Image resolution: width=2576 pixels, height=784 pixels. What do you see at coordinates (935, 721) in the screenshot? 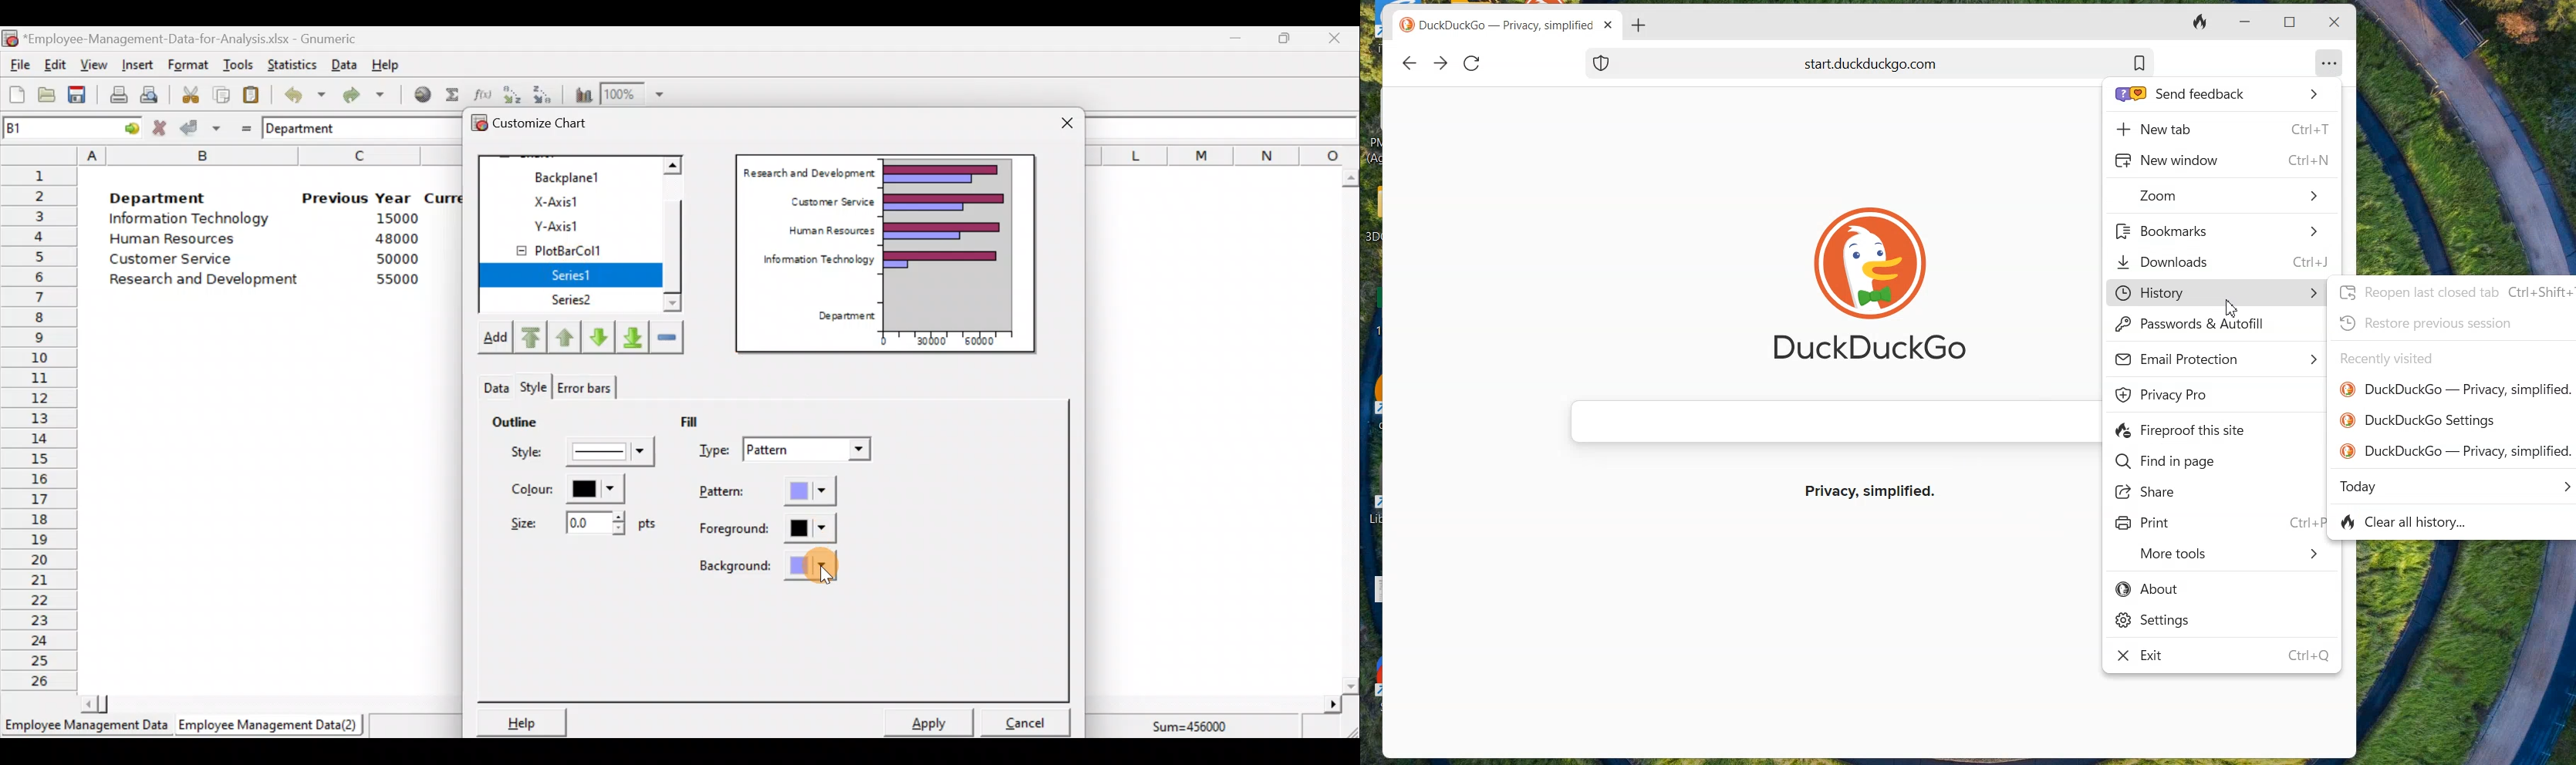
I see `Apply` at bounding box center [935, 721].